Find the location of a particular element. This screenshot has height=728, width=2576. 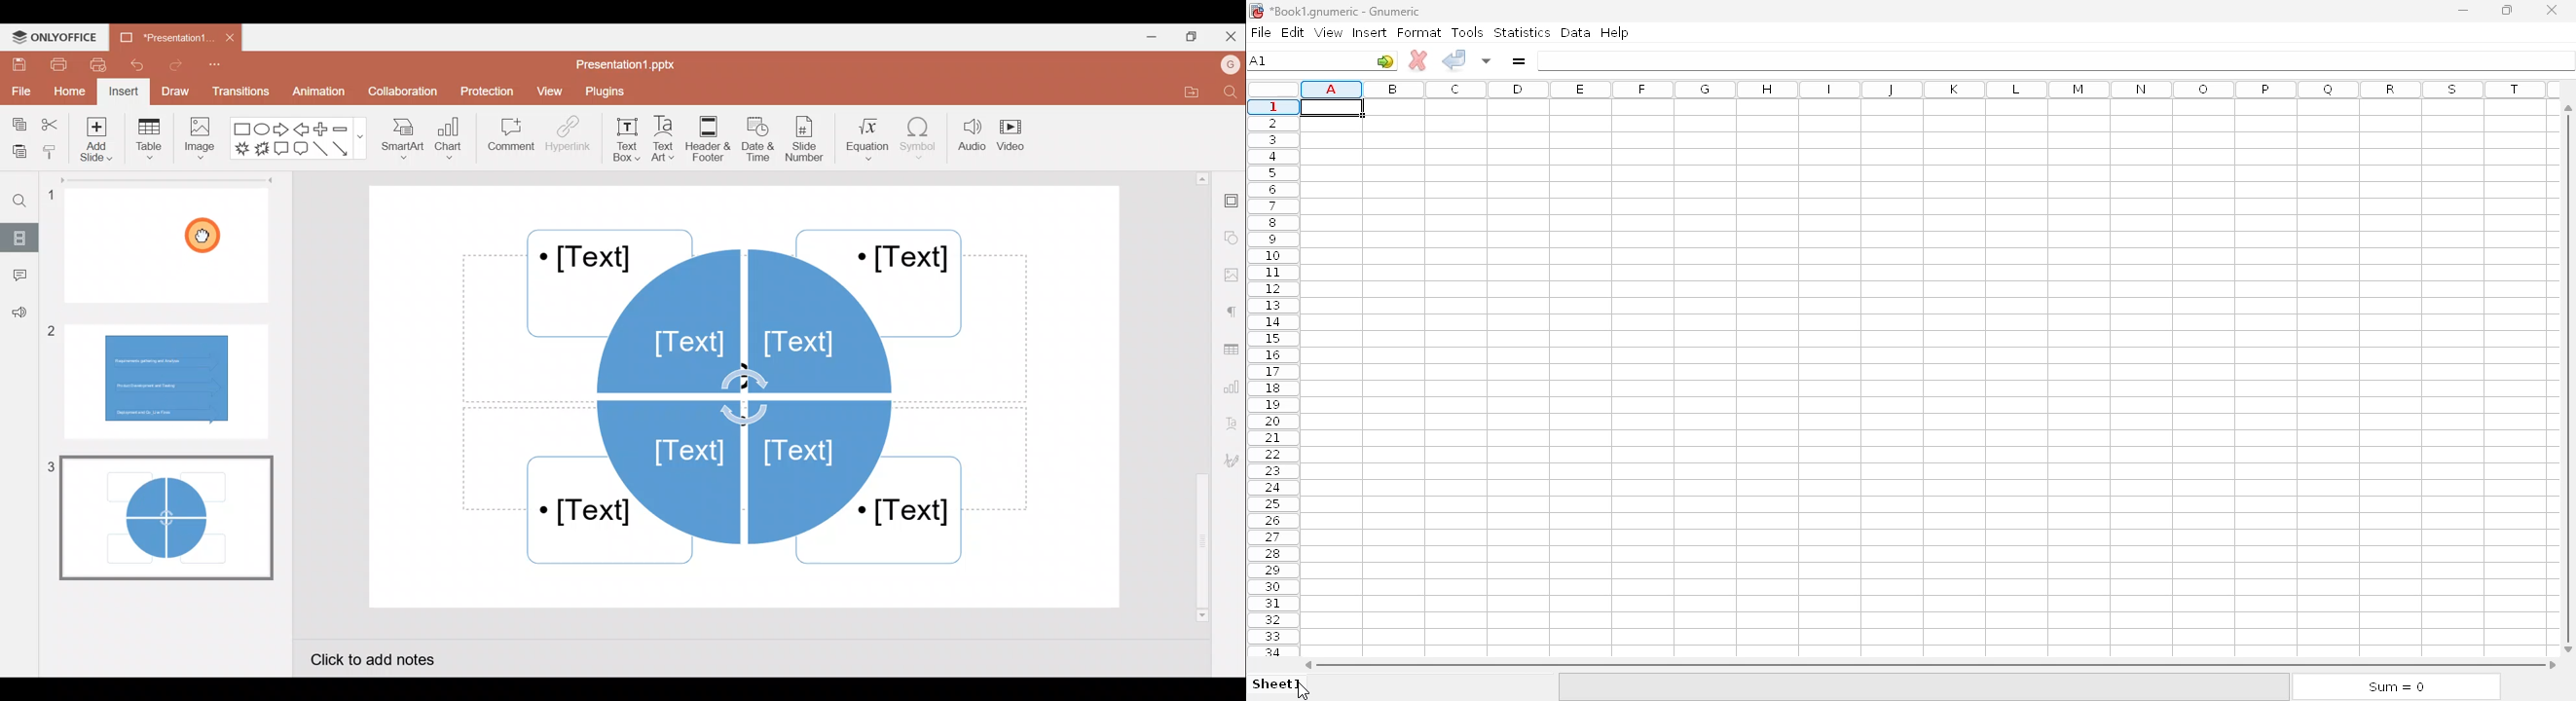

Date & time is located at coordinates (761, 139).